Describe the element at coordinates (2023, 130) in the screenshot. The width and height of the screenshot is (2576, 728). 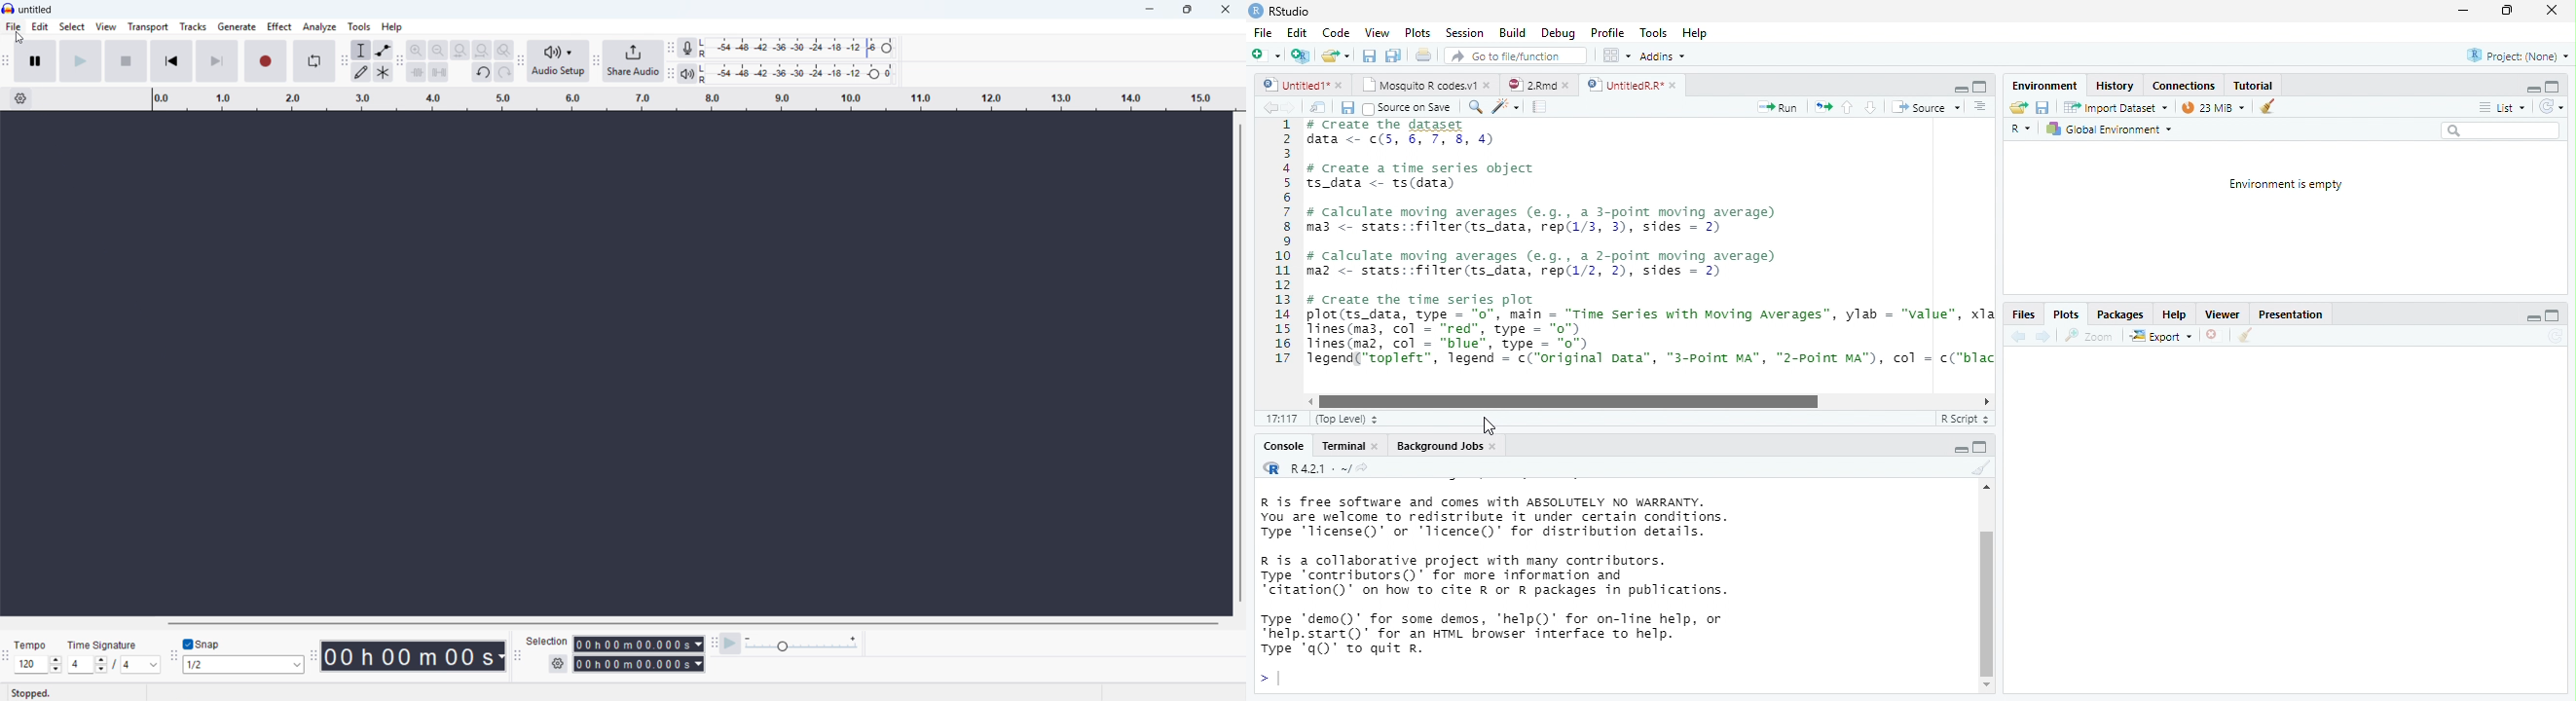
I see `R` at that location.